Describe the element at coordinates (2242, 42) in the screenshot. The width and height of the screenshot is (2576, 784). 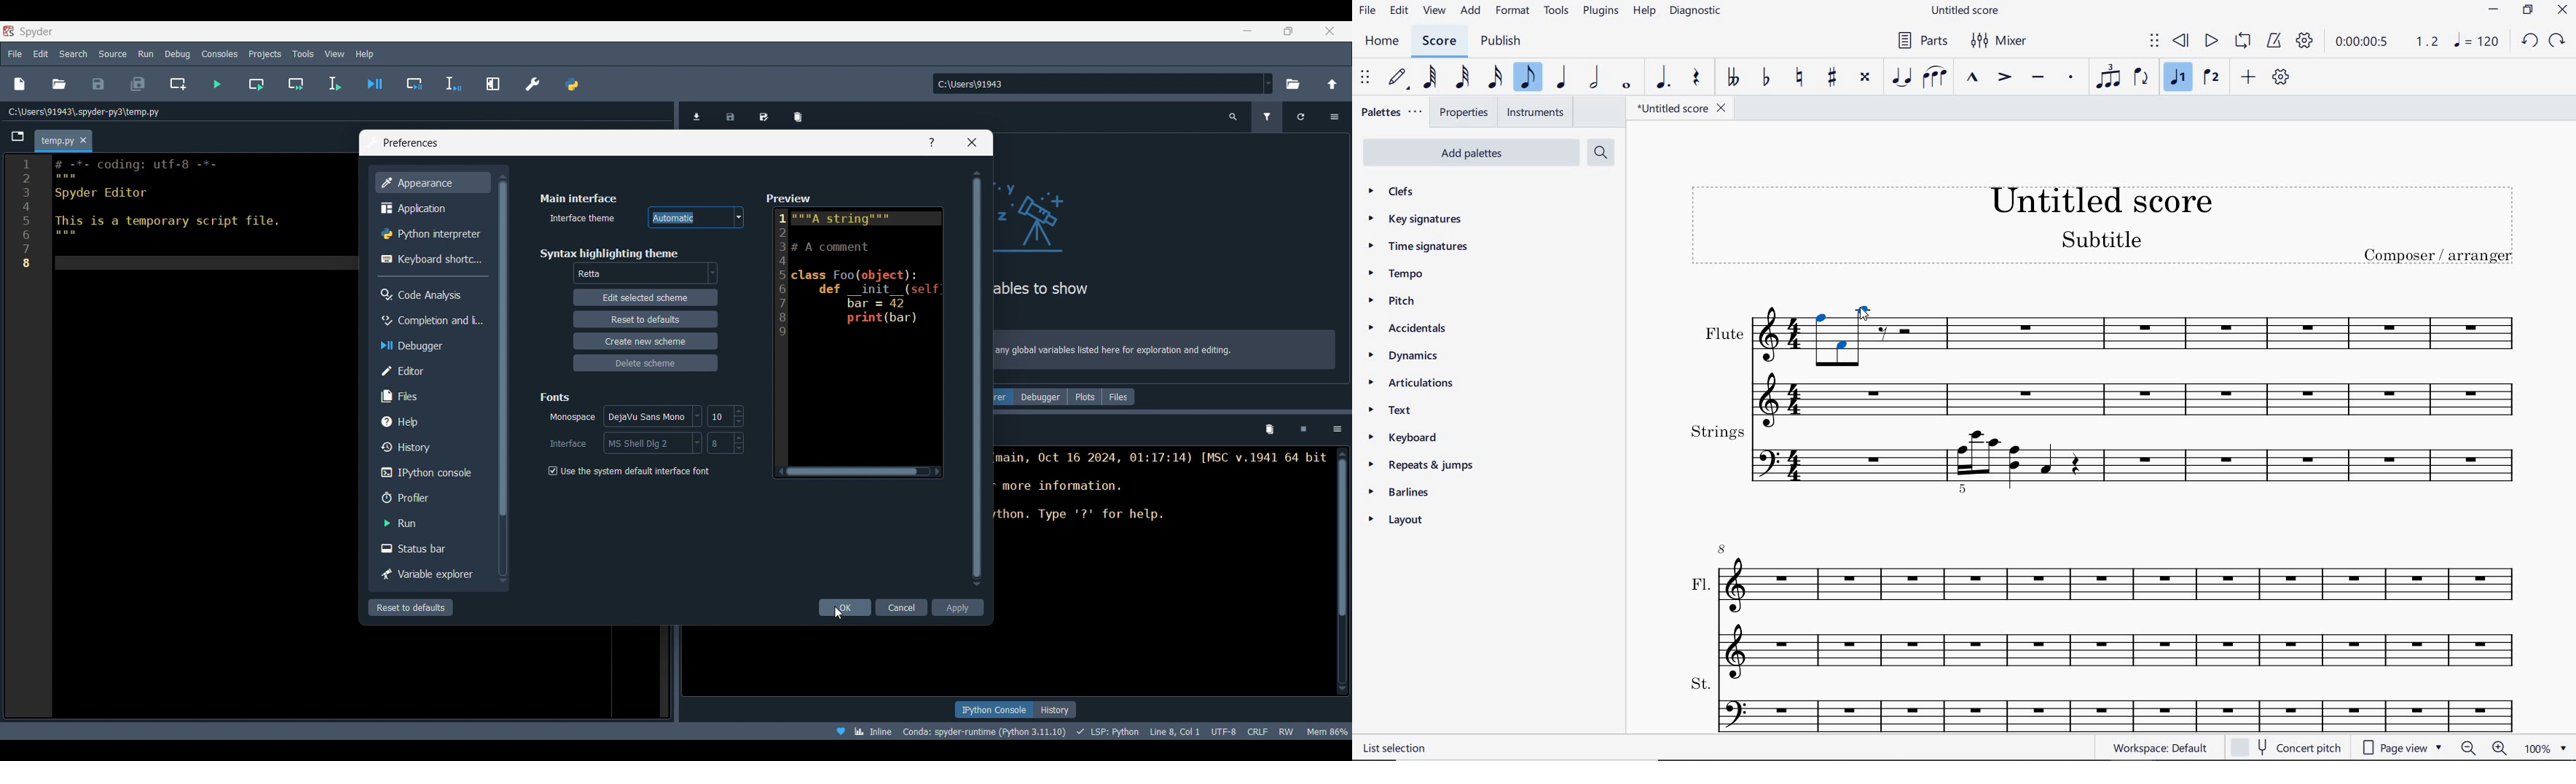
I see `LOOP PLAYBACK` at that location.